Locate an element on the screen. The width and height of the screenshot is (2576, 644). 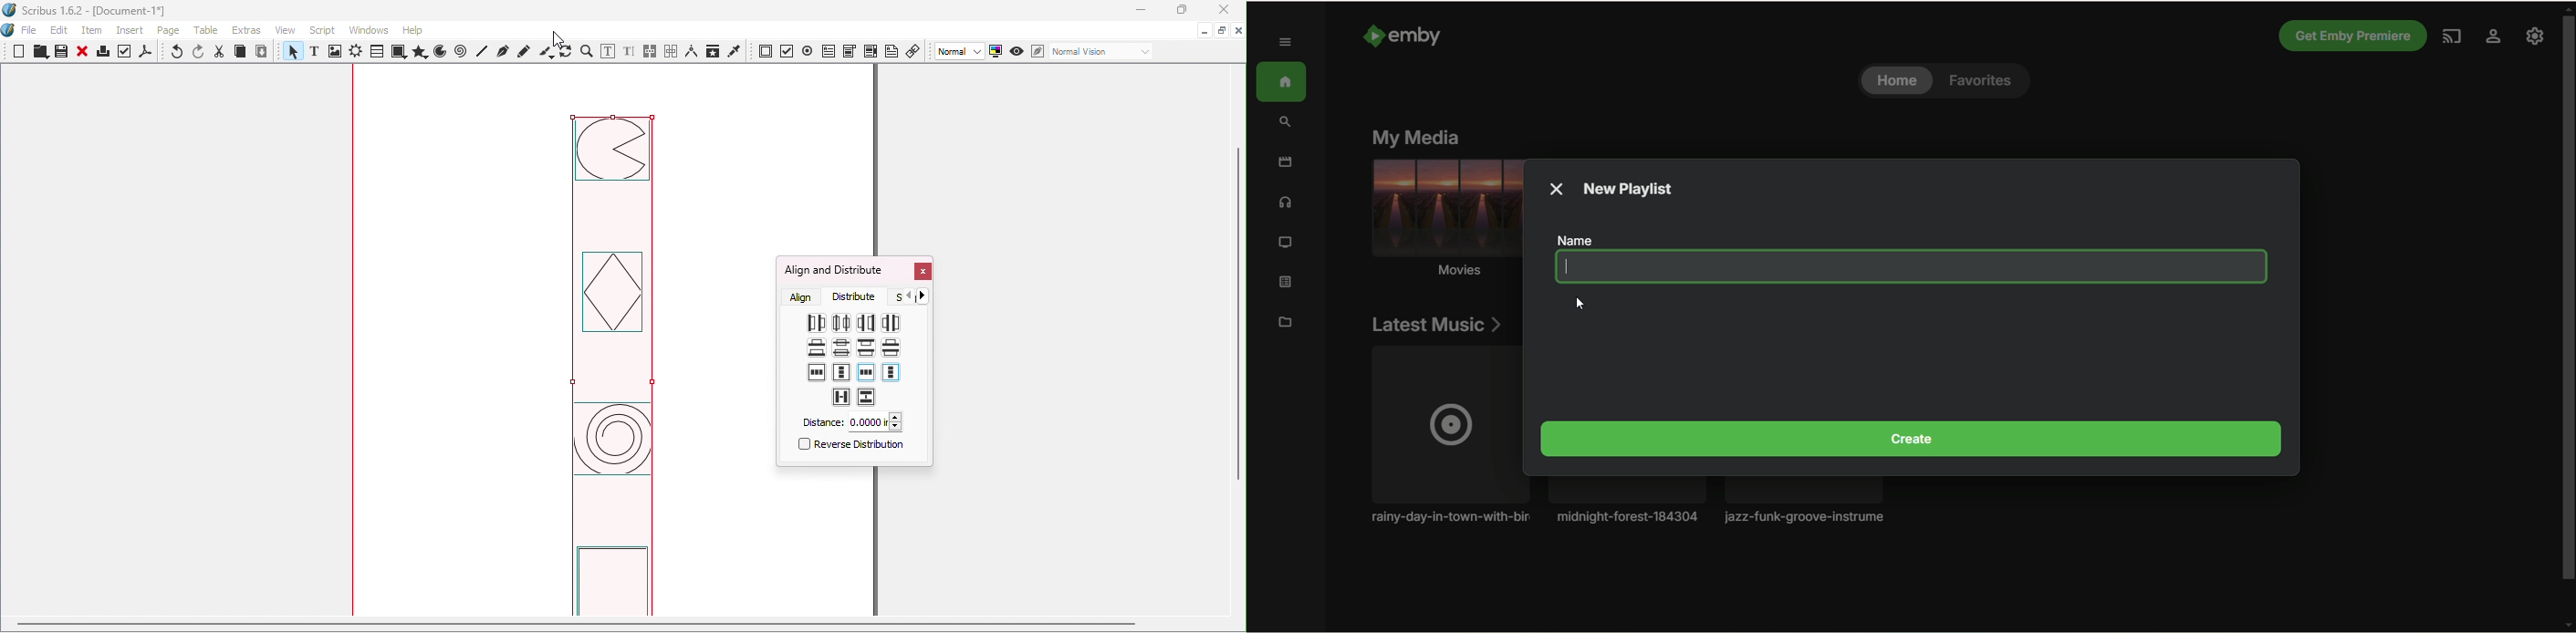
name is located at coordinates (1580, 240).